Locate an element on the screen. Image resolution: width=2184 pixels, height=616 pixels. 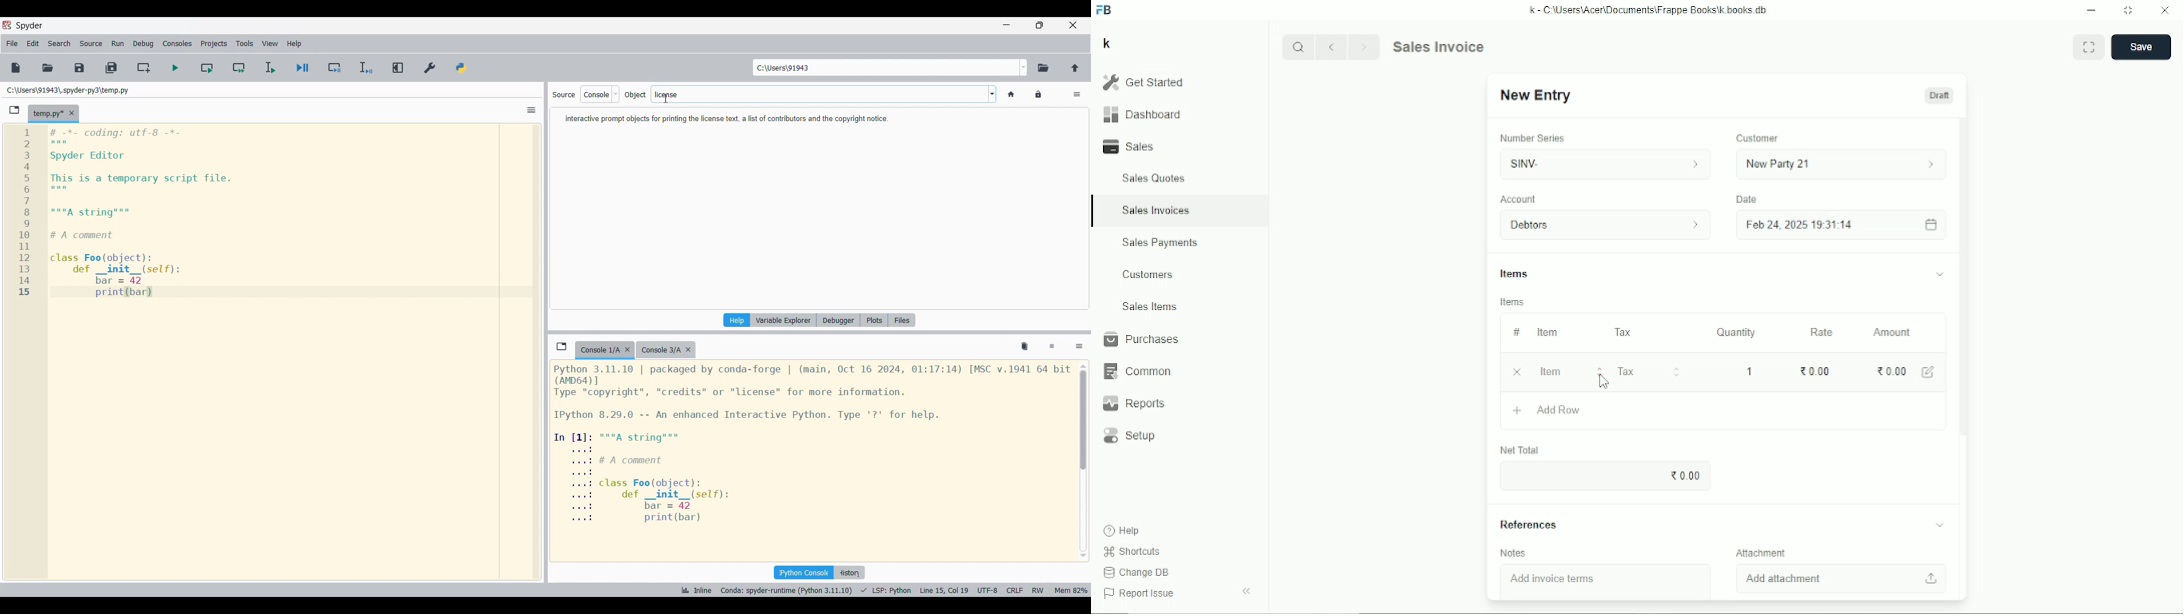
Close interface is located at coordinates (1074, 25).